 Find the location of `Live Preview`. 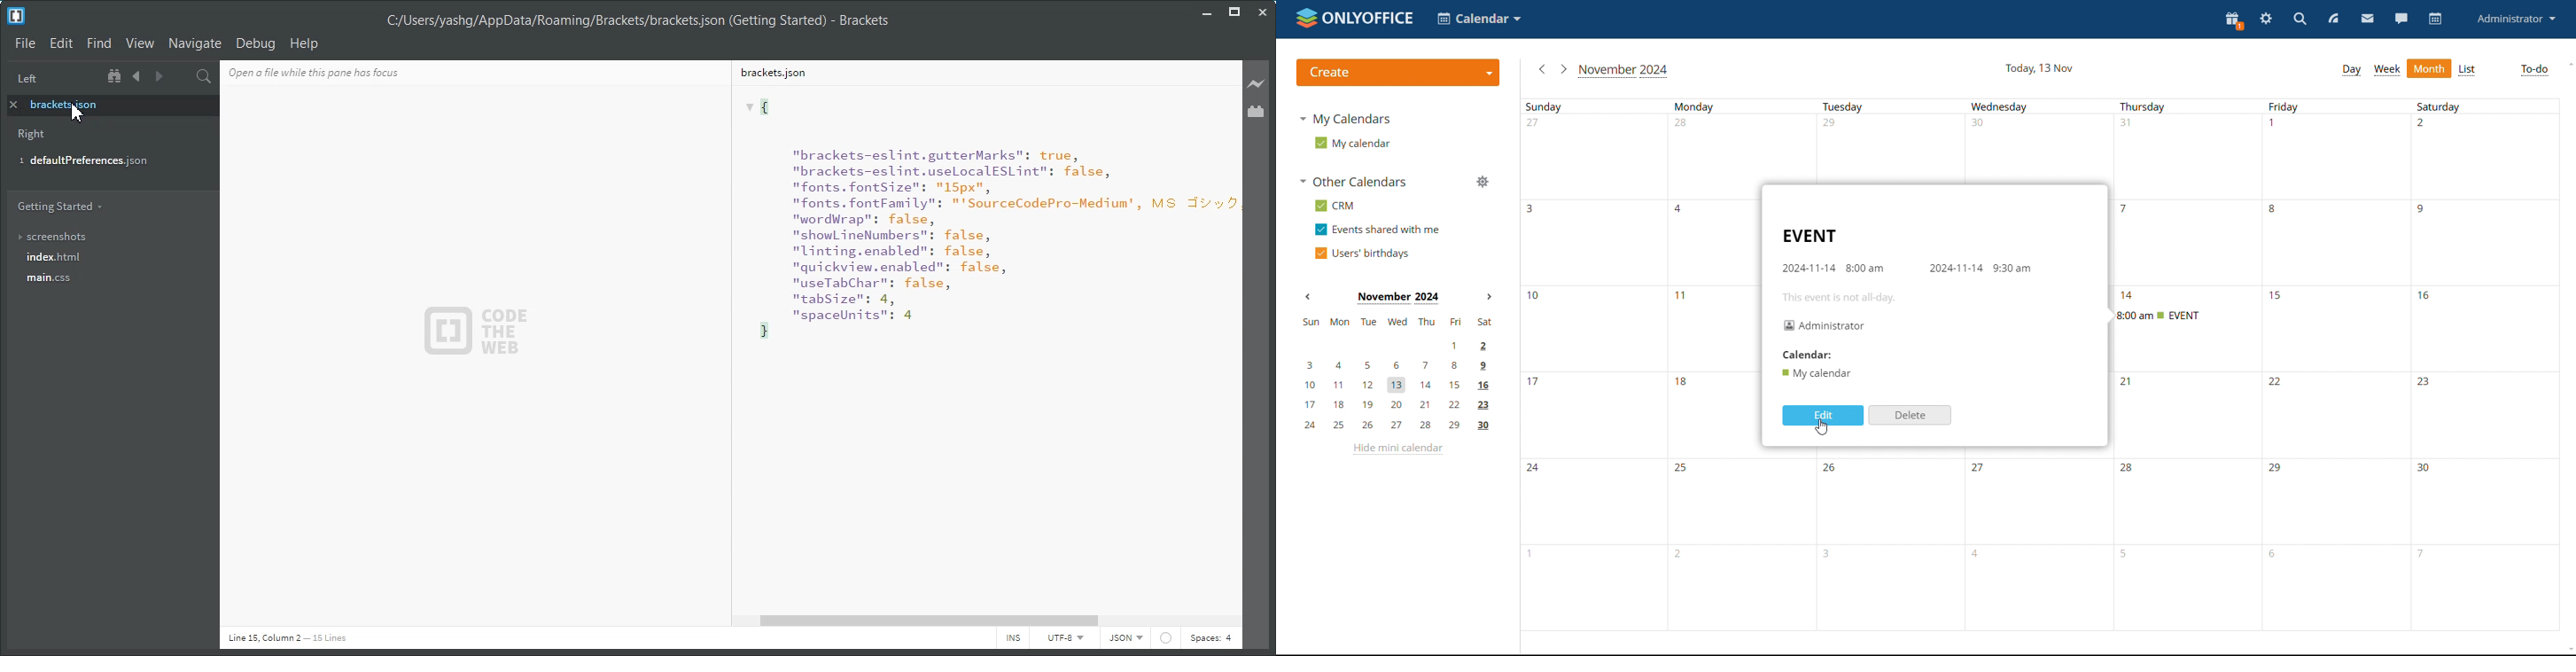

Live Preview is located at coordinates (1257, 83).